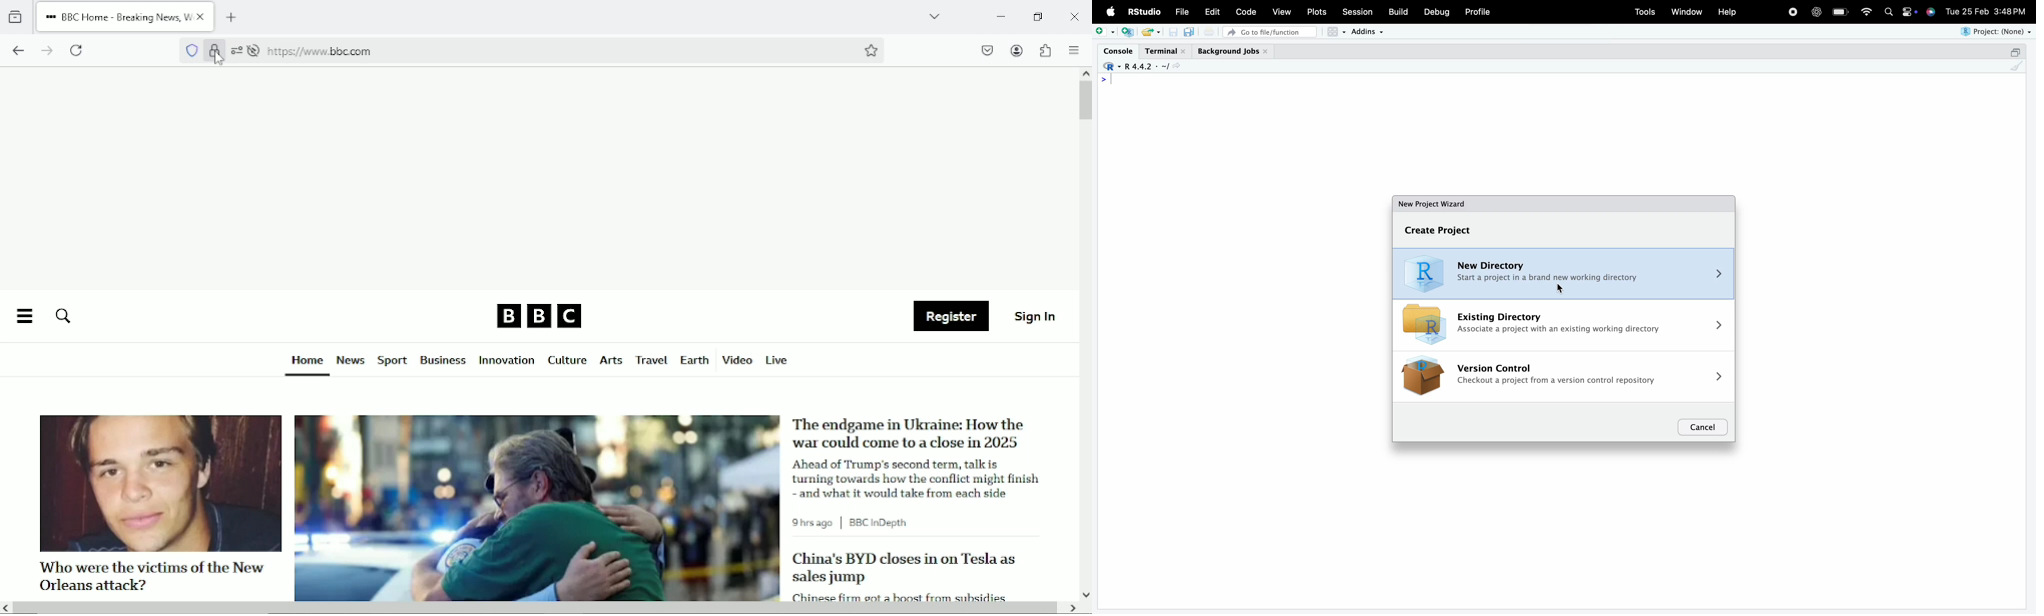  Describe the element at coordinates (649, 360) in the screenshot. I see `Travel` at that location.